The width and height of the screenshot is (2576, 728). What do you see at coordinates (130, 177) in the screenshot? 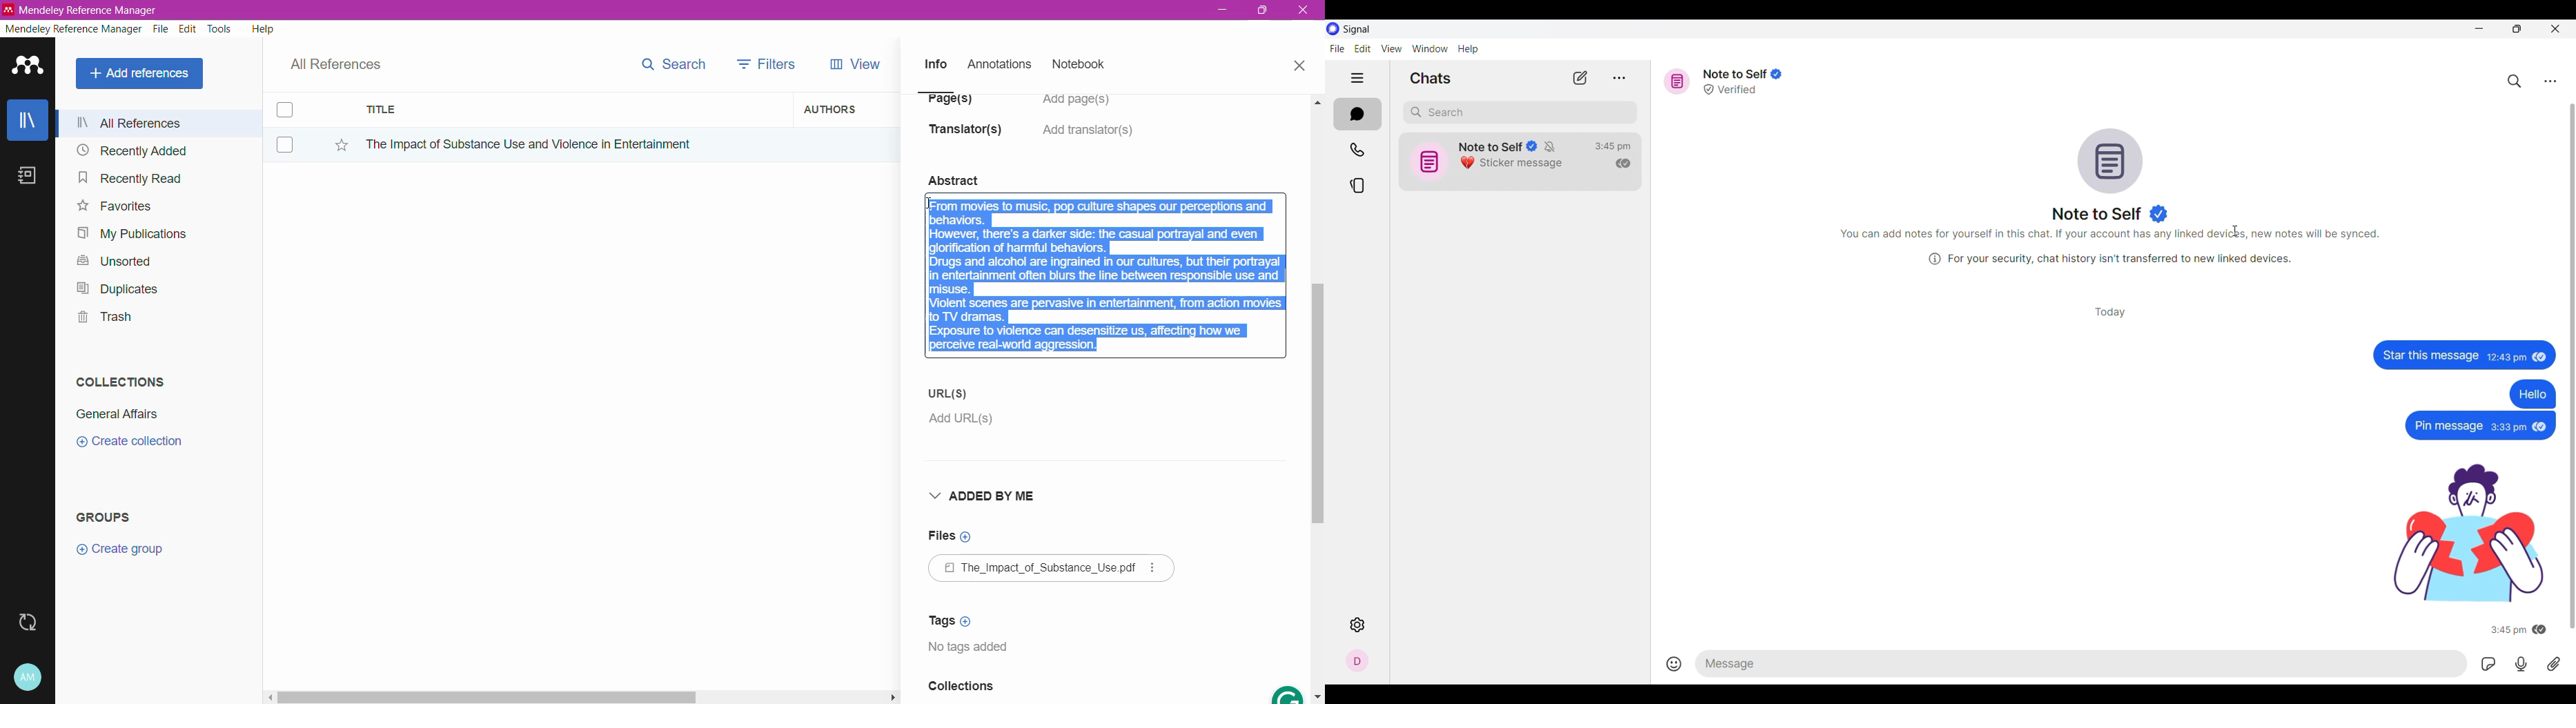
I see `Recently Read` at bounding box center [130, 177].